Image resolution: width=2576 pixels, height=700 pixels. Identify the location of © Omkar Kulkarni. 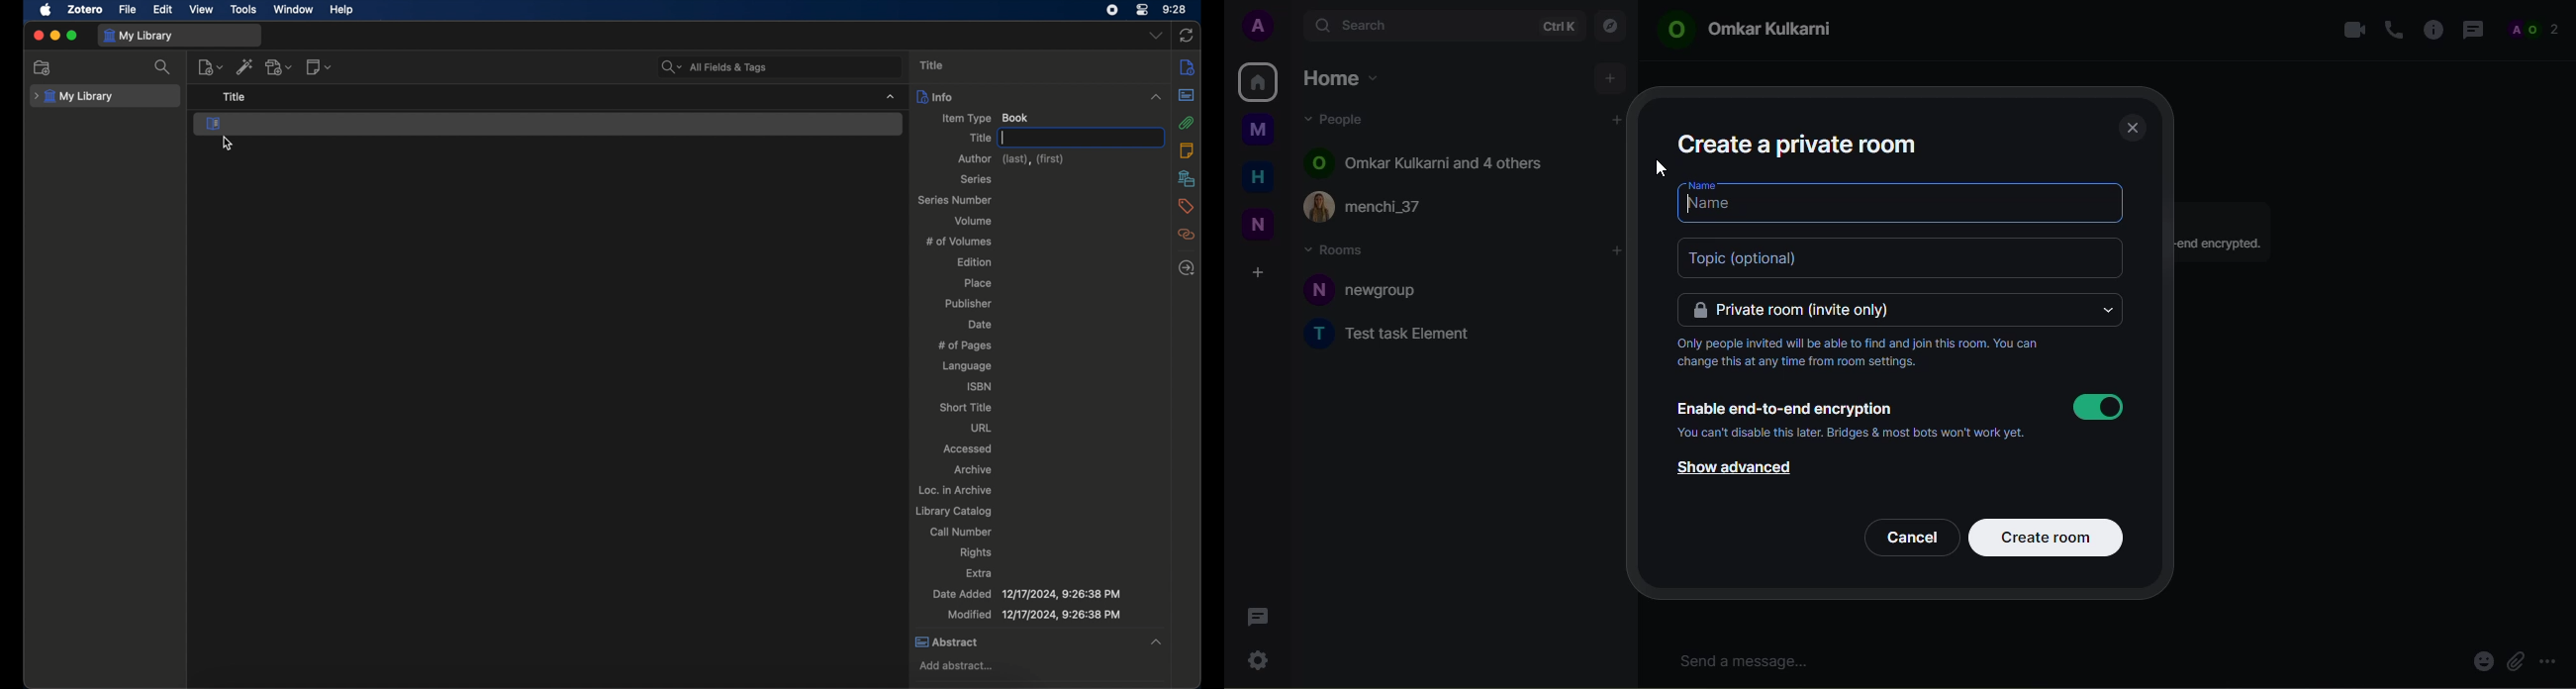
(1759, 32).